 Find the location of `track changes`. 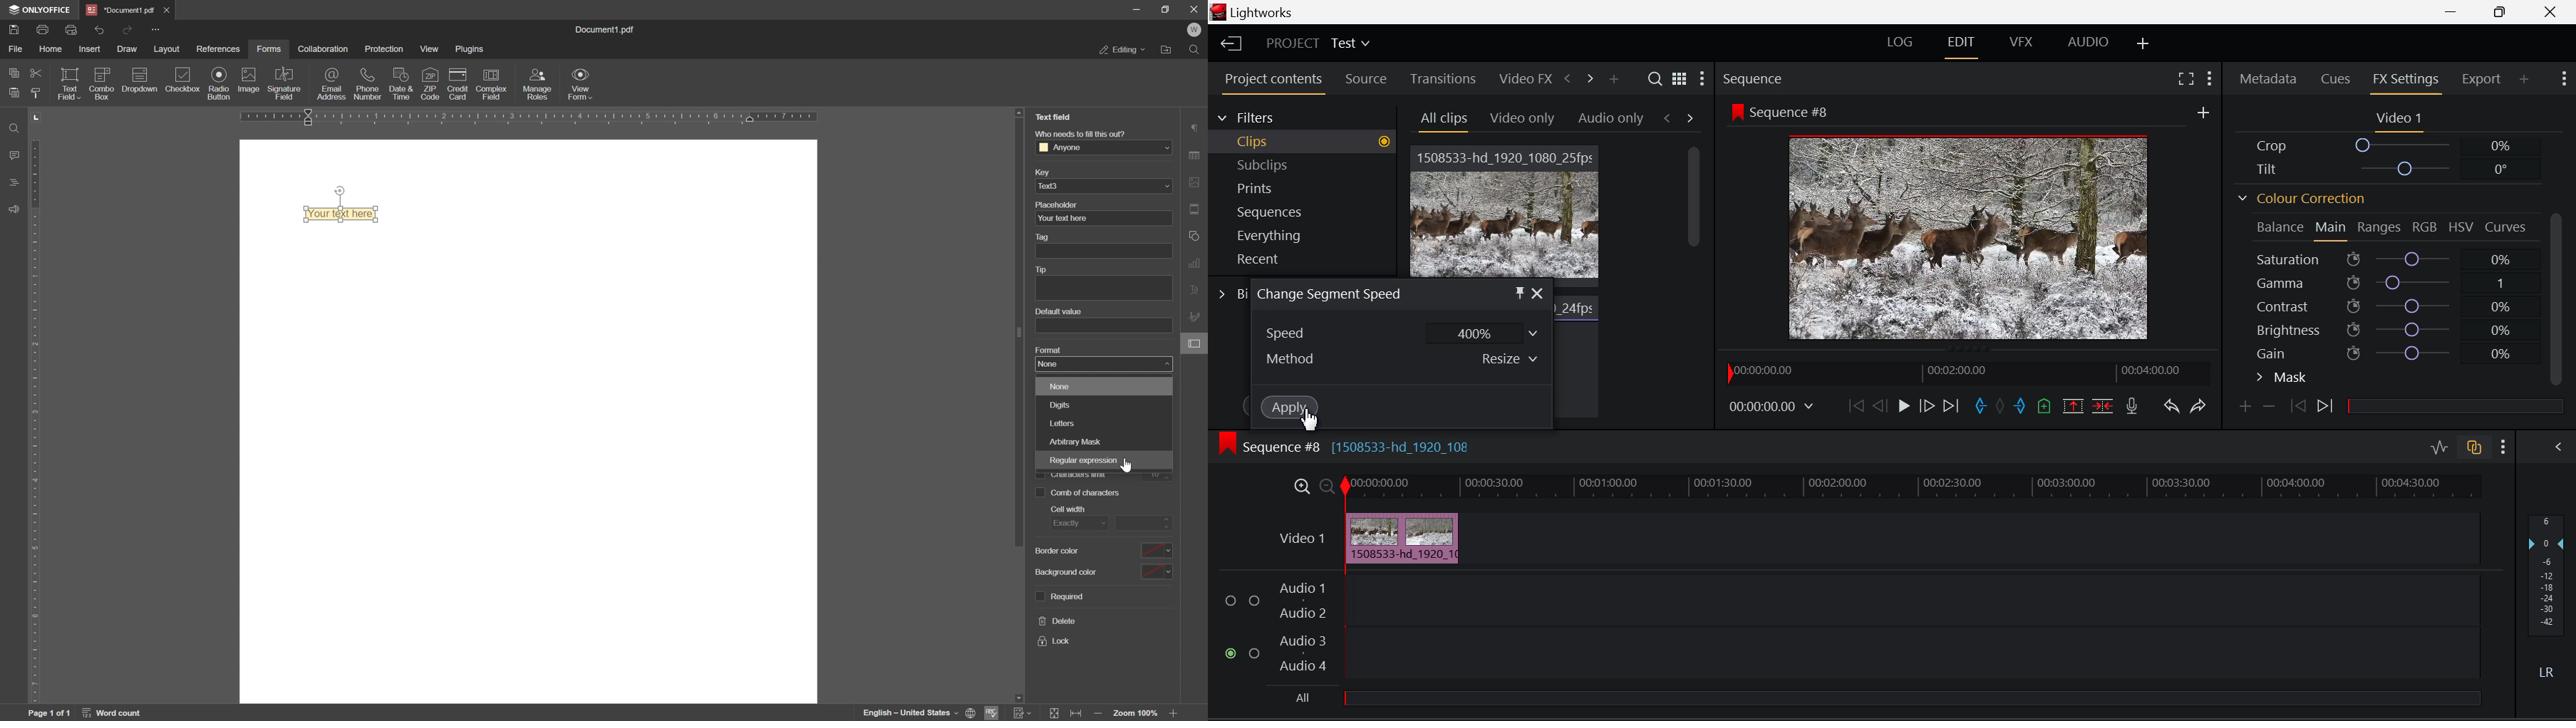

track changes is located at coordinates (1023, 713).